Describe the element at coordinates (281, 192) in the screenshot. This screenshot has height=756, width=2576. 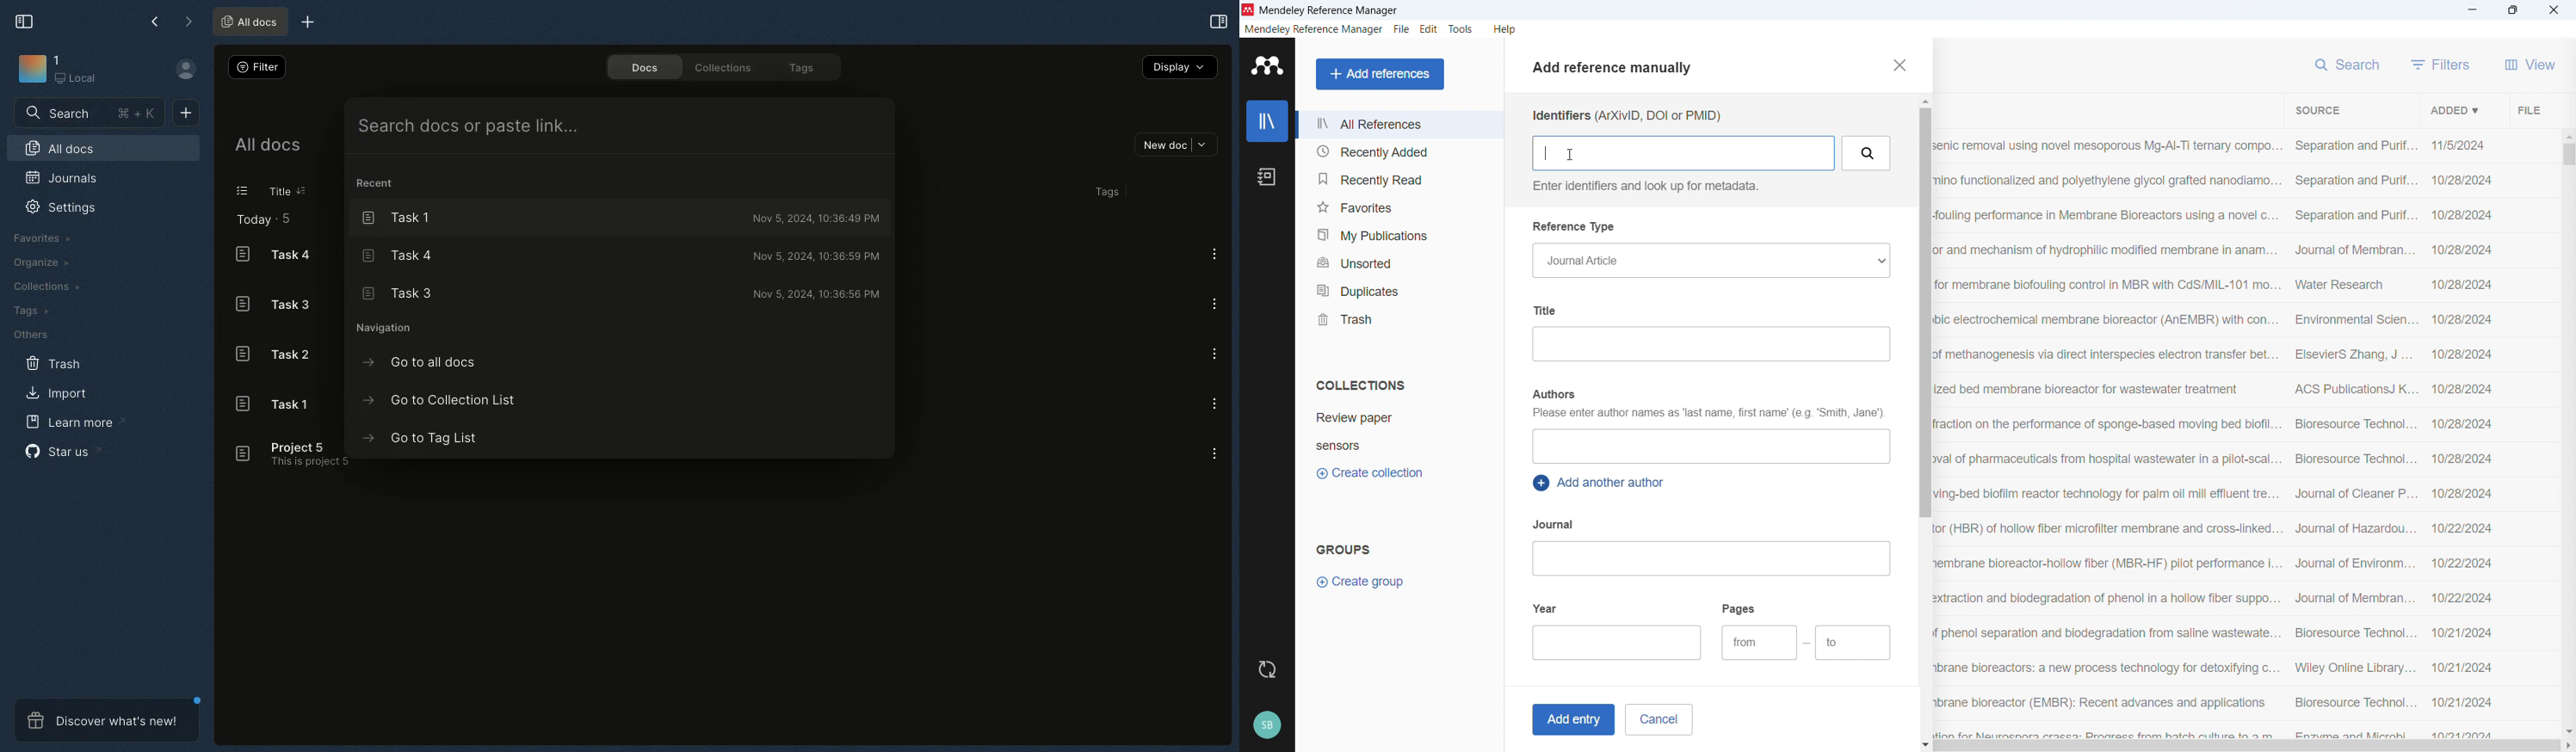
I see `Title` at that location.